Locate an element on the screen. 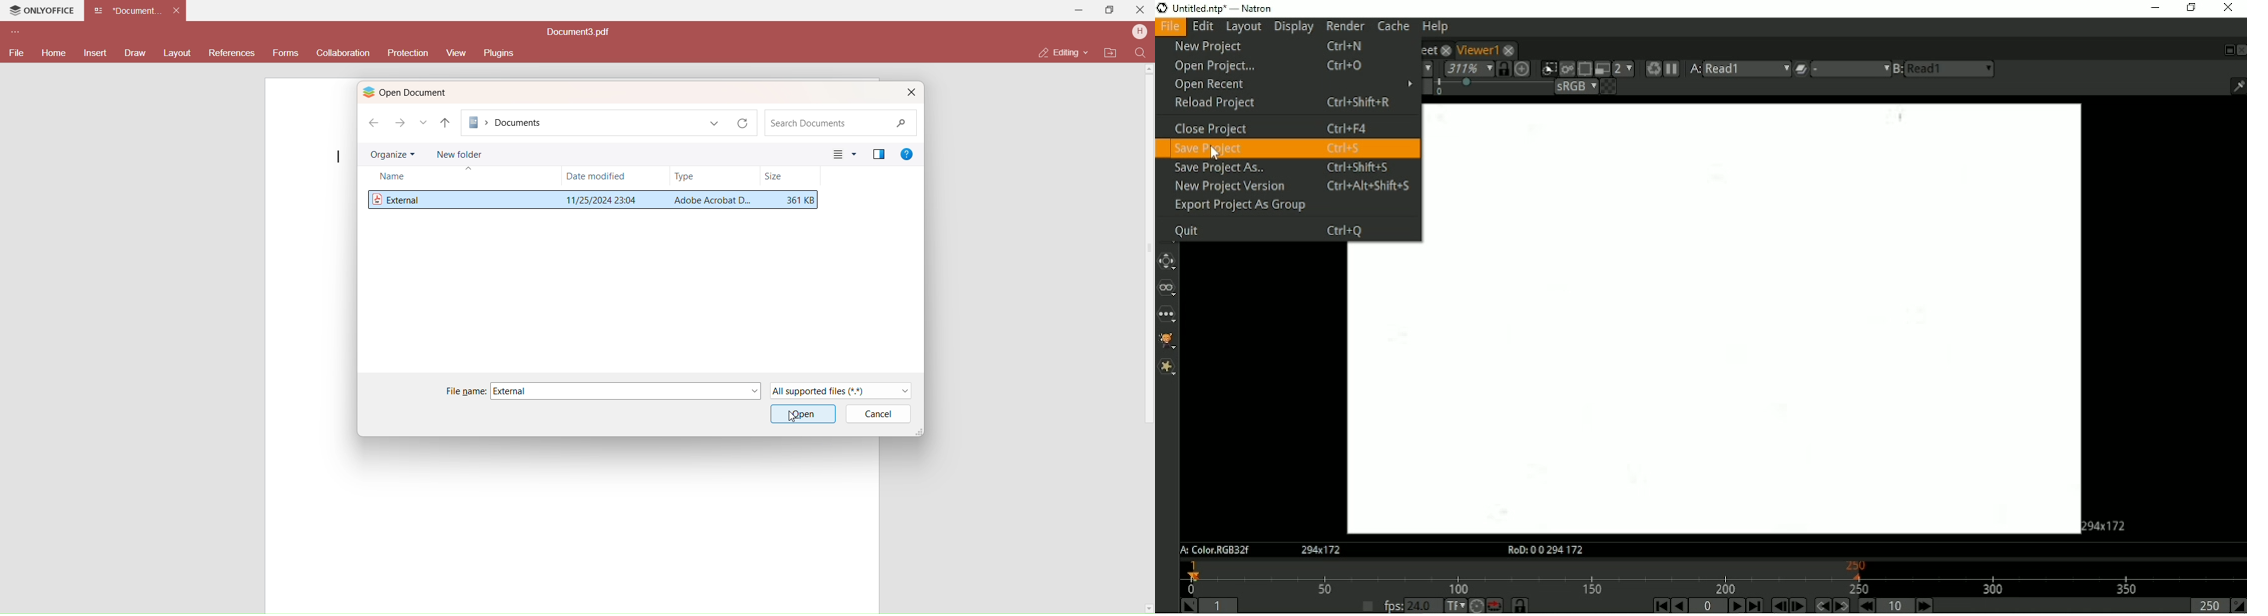 The image size is (2268, 616). Date Modified is located at coordinates (597, 175).